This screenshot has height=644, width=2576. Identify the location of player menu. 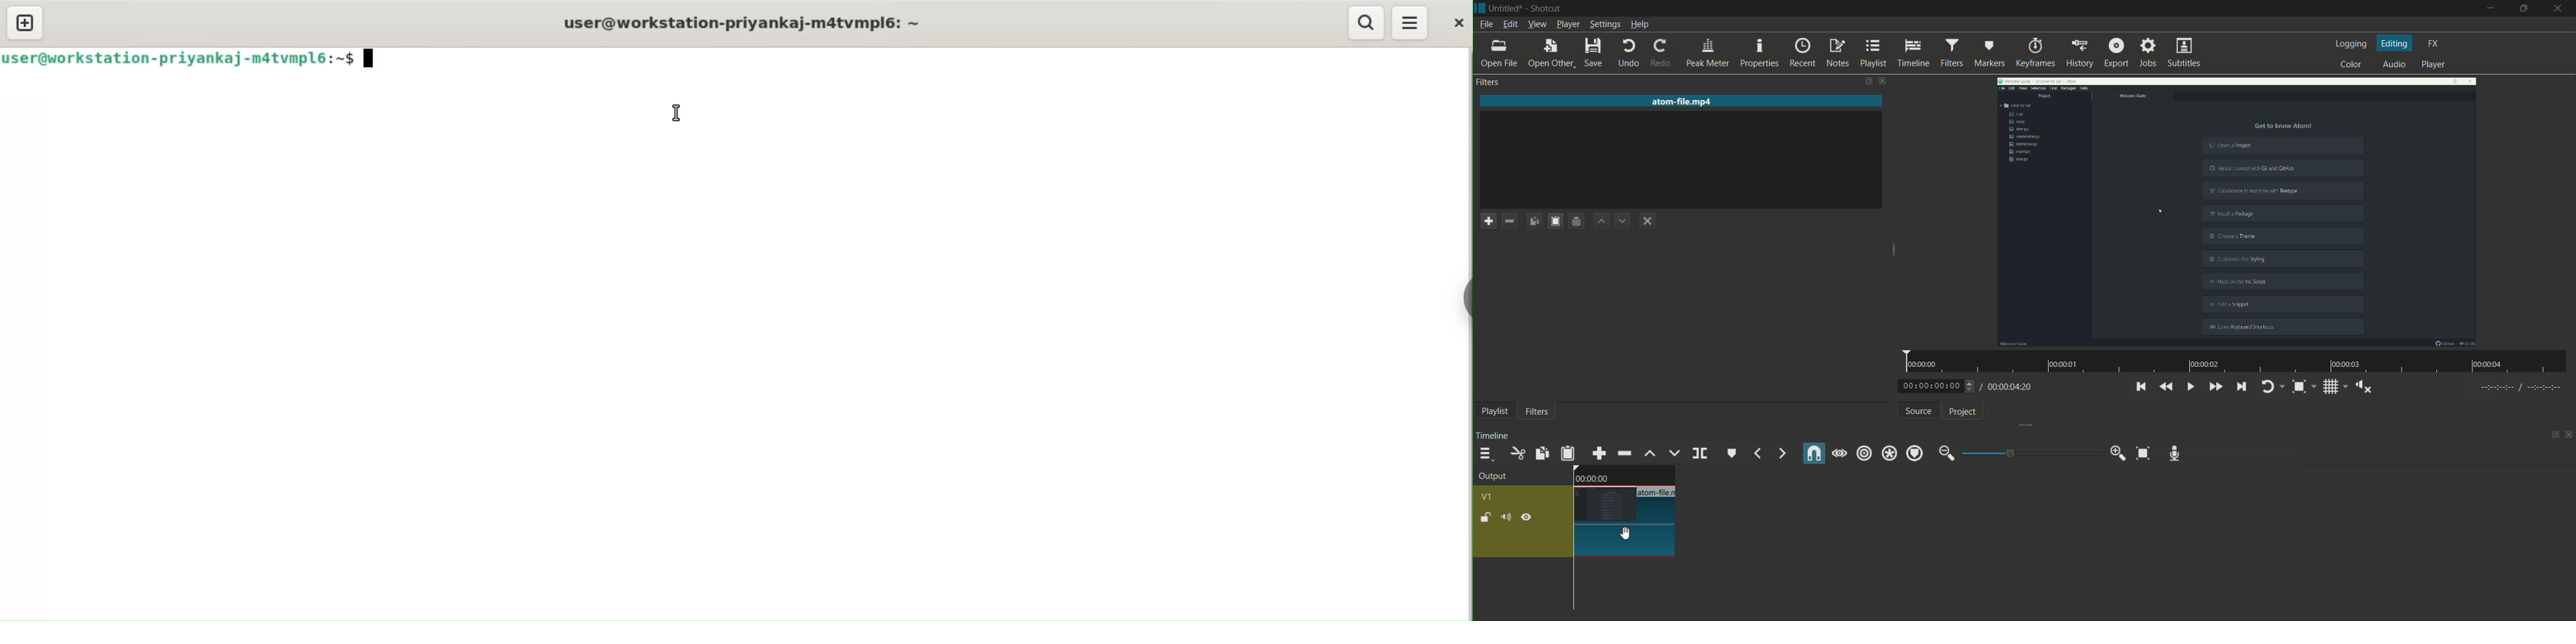
(1568, 24).